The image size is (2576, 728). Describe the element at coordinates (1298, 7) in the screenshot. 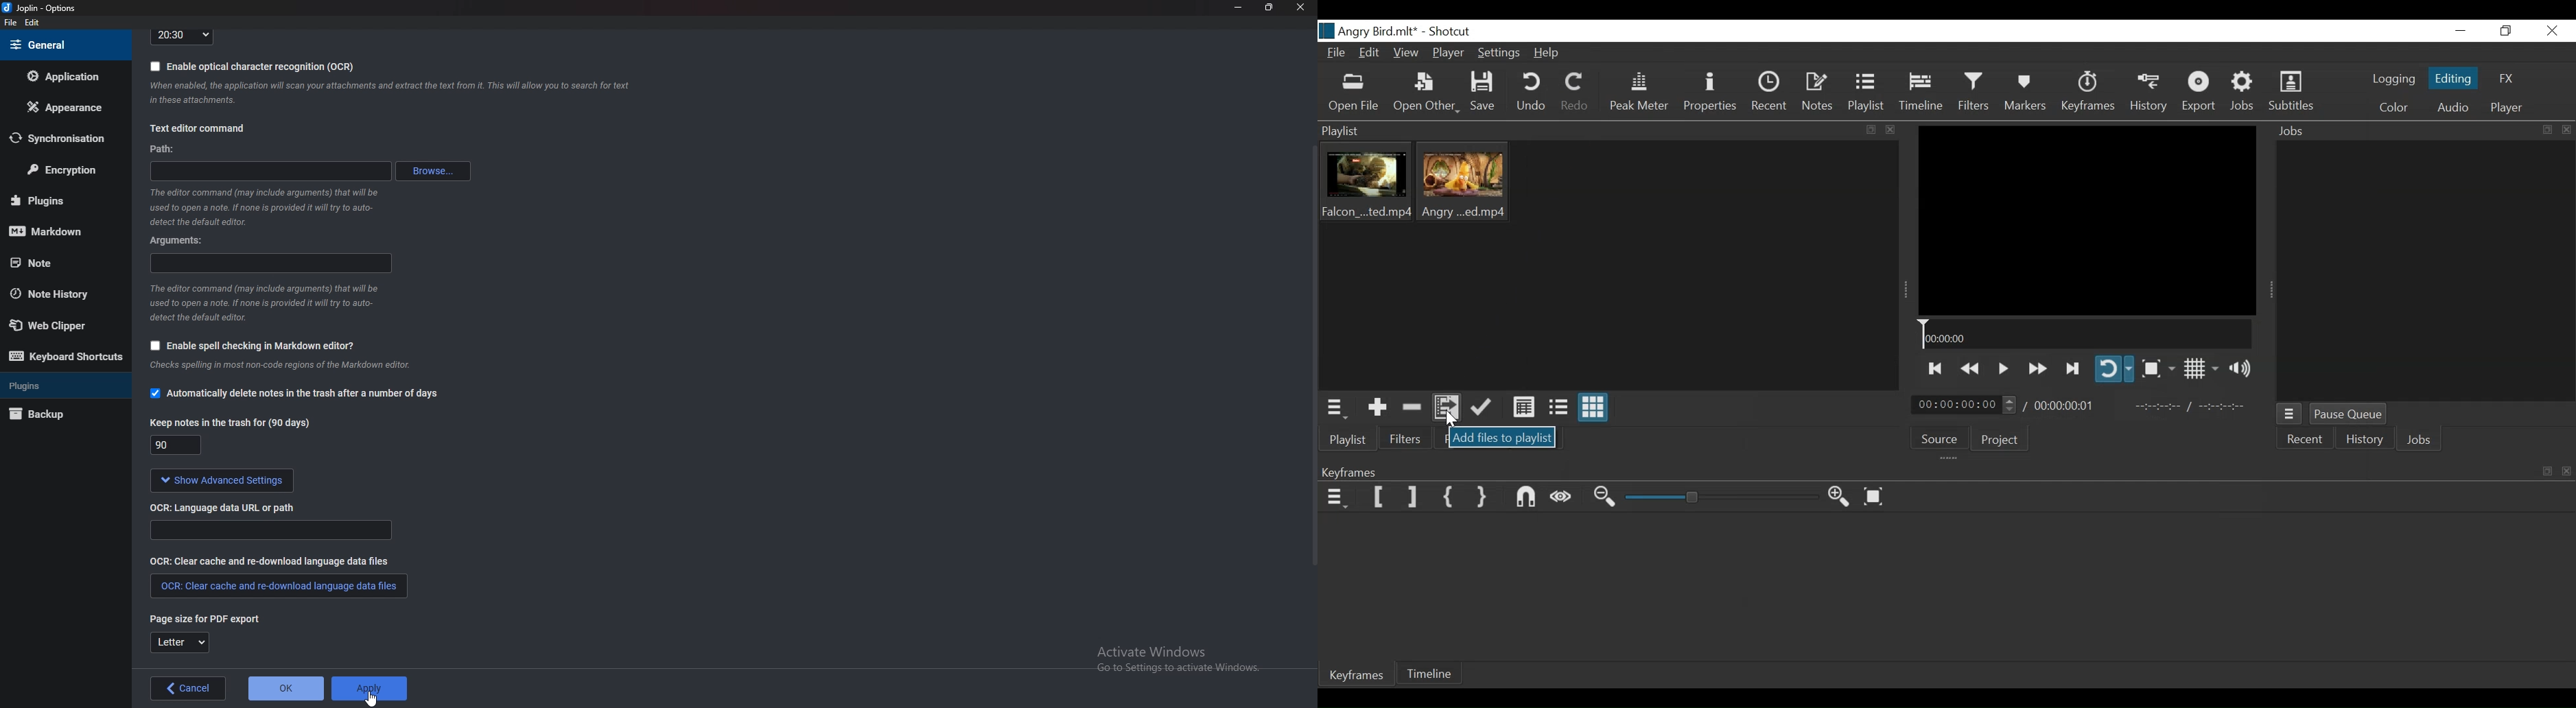

I see `close` at that location.